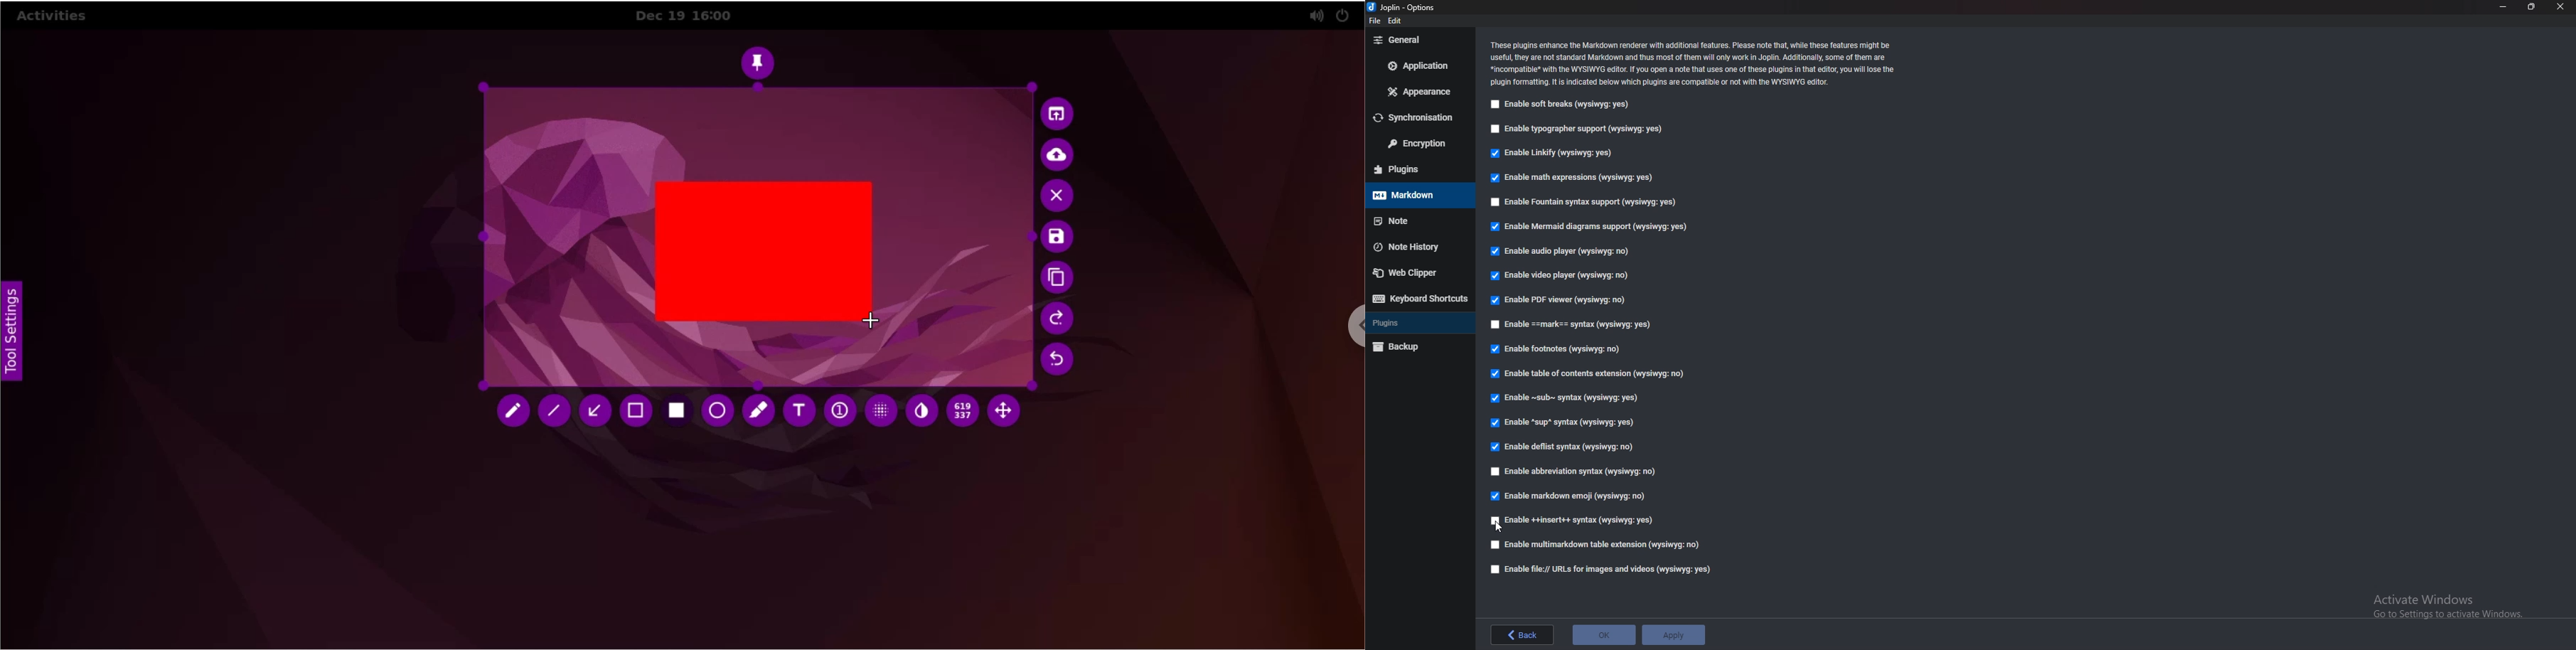 This screenshot has height=672, width=2576. What do you see at coordinates (1418, 40) in the screenshot?
I see `General` at bounding box center [1418, 40].